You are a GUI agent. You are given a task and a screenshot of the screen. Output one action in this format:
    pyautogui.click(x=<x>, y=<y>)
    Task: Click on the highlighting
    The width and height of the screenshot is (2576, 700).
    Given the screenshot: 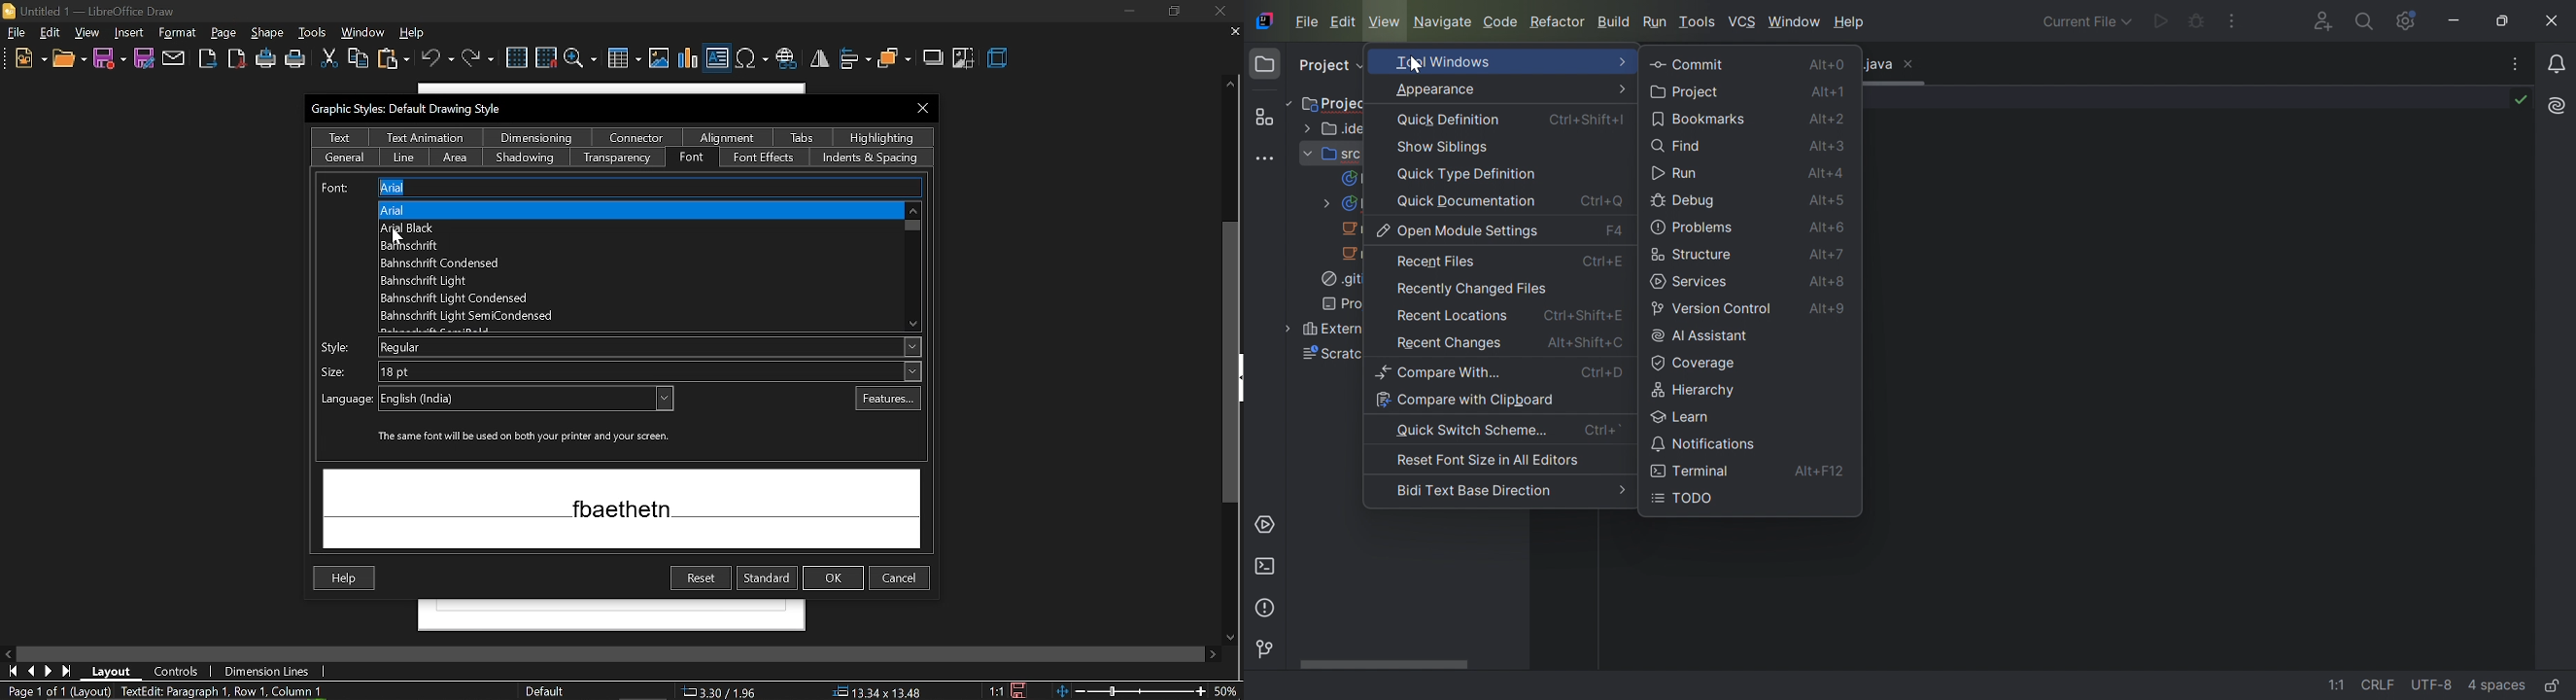 What is the action you would take?
    pyautogui.click(x=884, y=137)
    